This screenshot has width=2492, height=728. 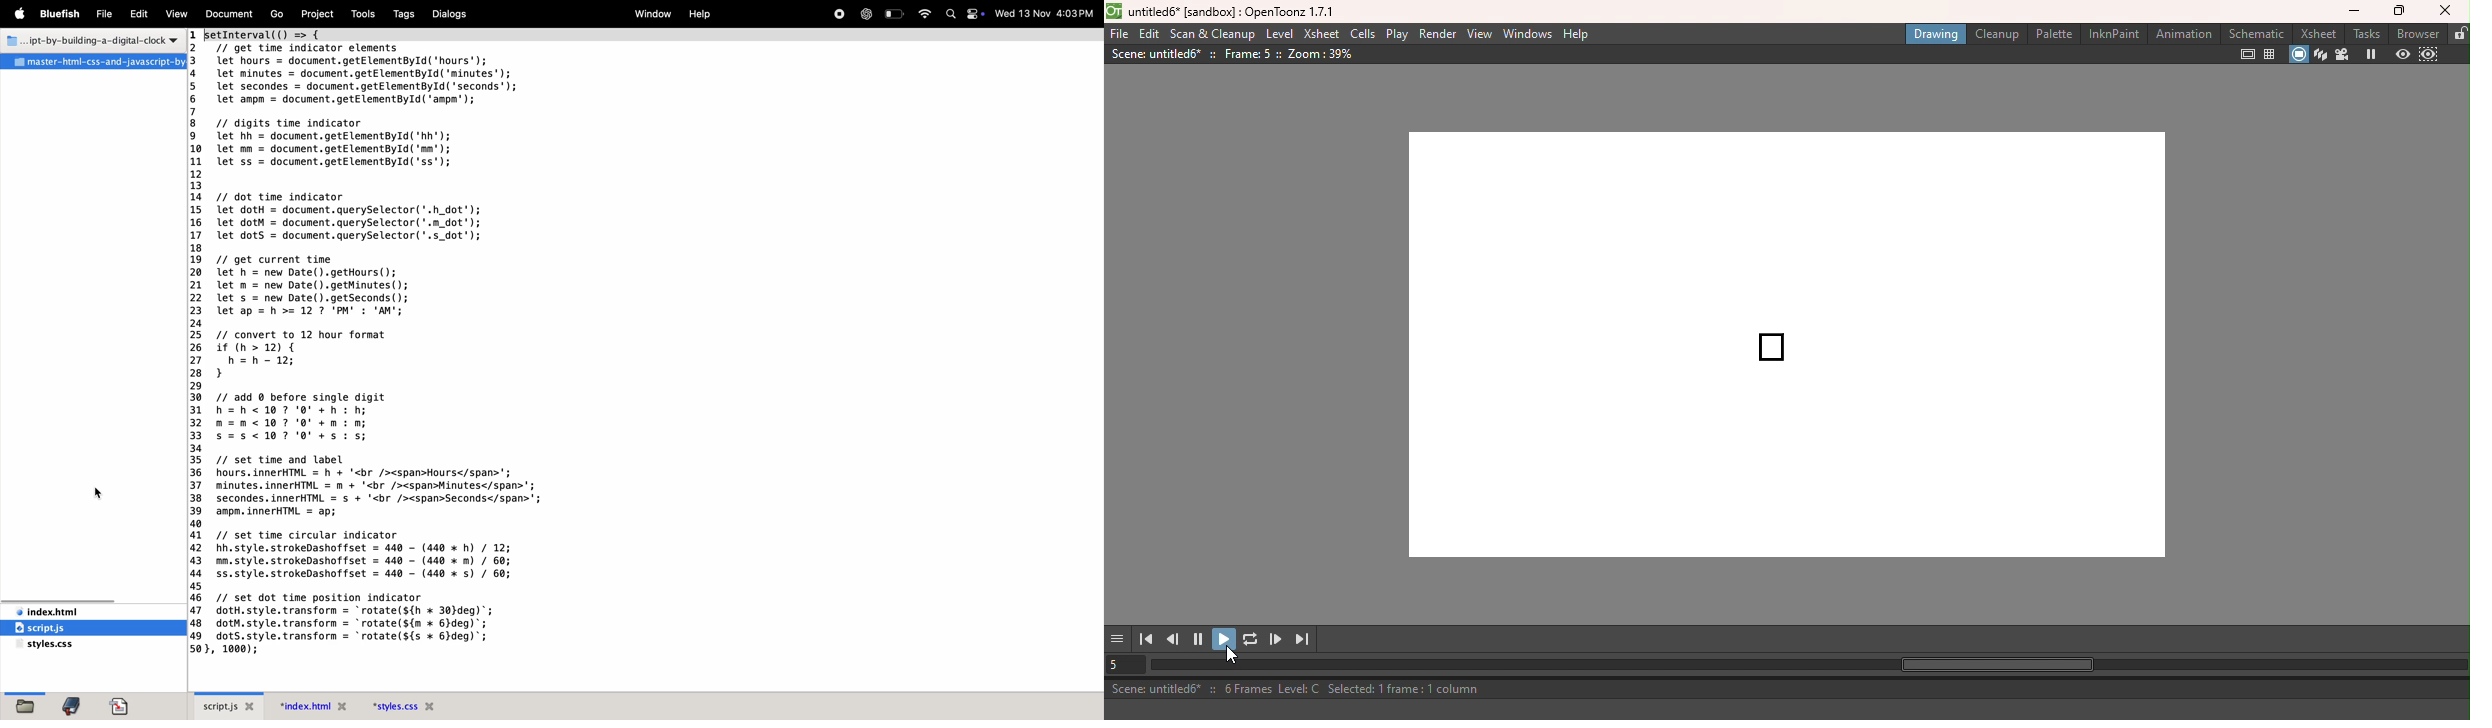 I want to click on Apple menu, so click(x=19, y=14).